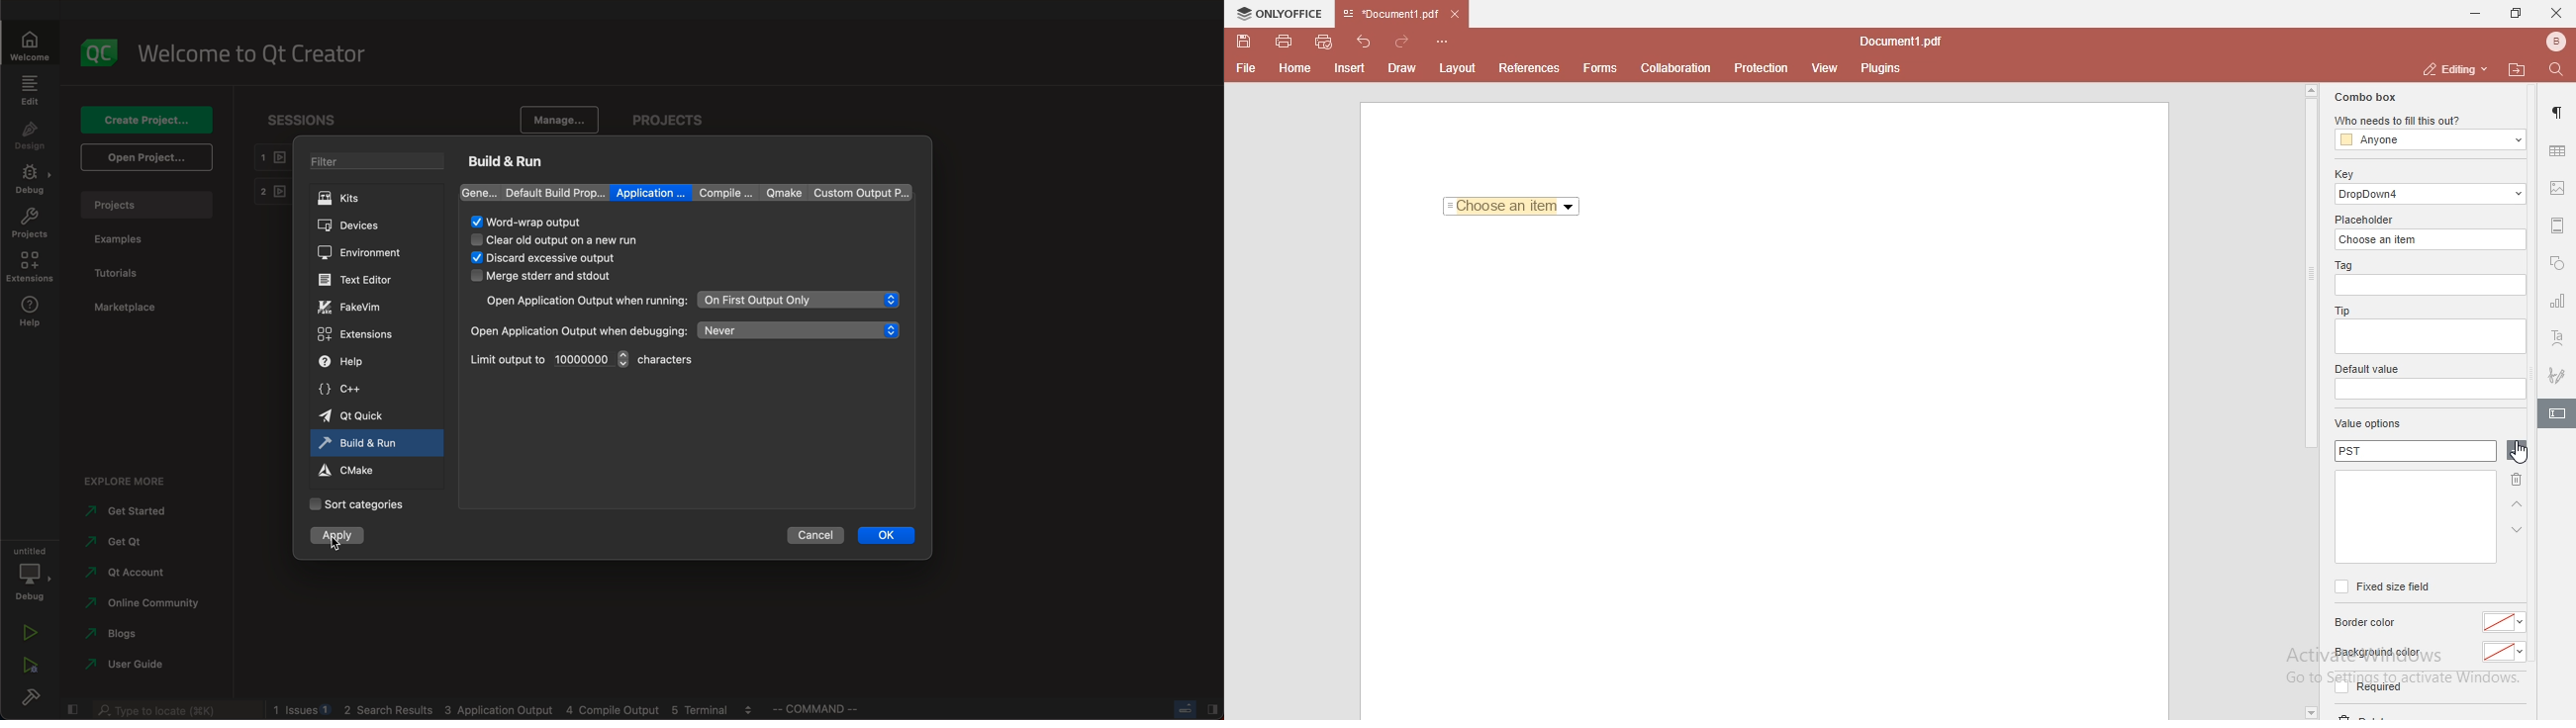 The height and width of the screenshot is (728, 2576). I want to click on fixed size field, so click(2381, 586).